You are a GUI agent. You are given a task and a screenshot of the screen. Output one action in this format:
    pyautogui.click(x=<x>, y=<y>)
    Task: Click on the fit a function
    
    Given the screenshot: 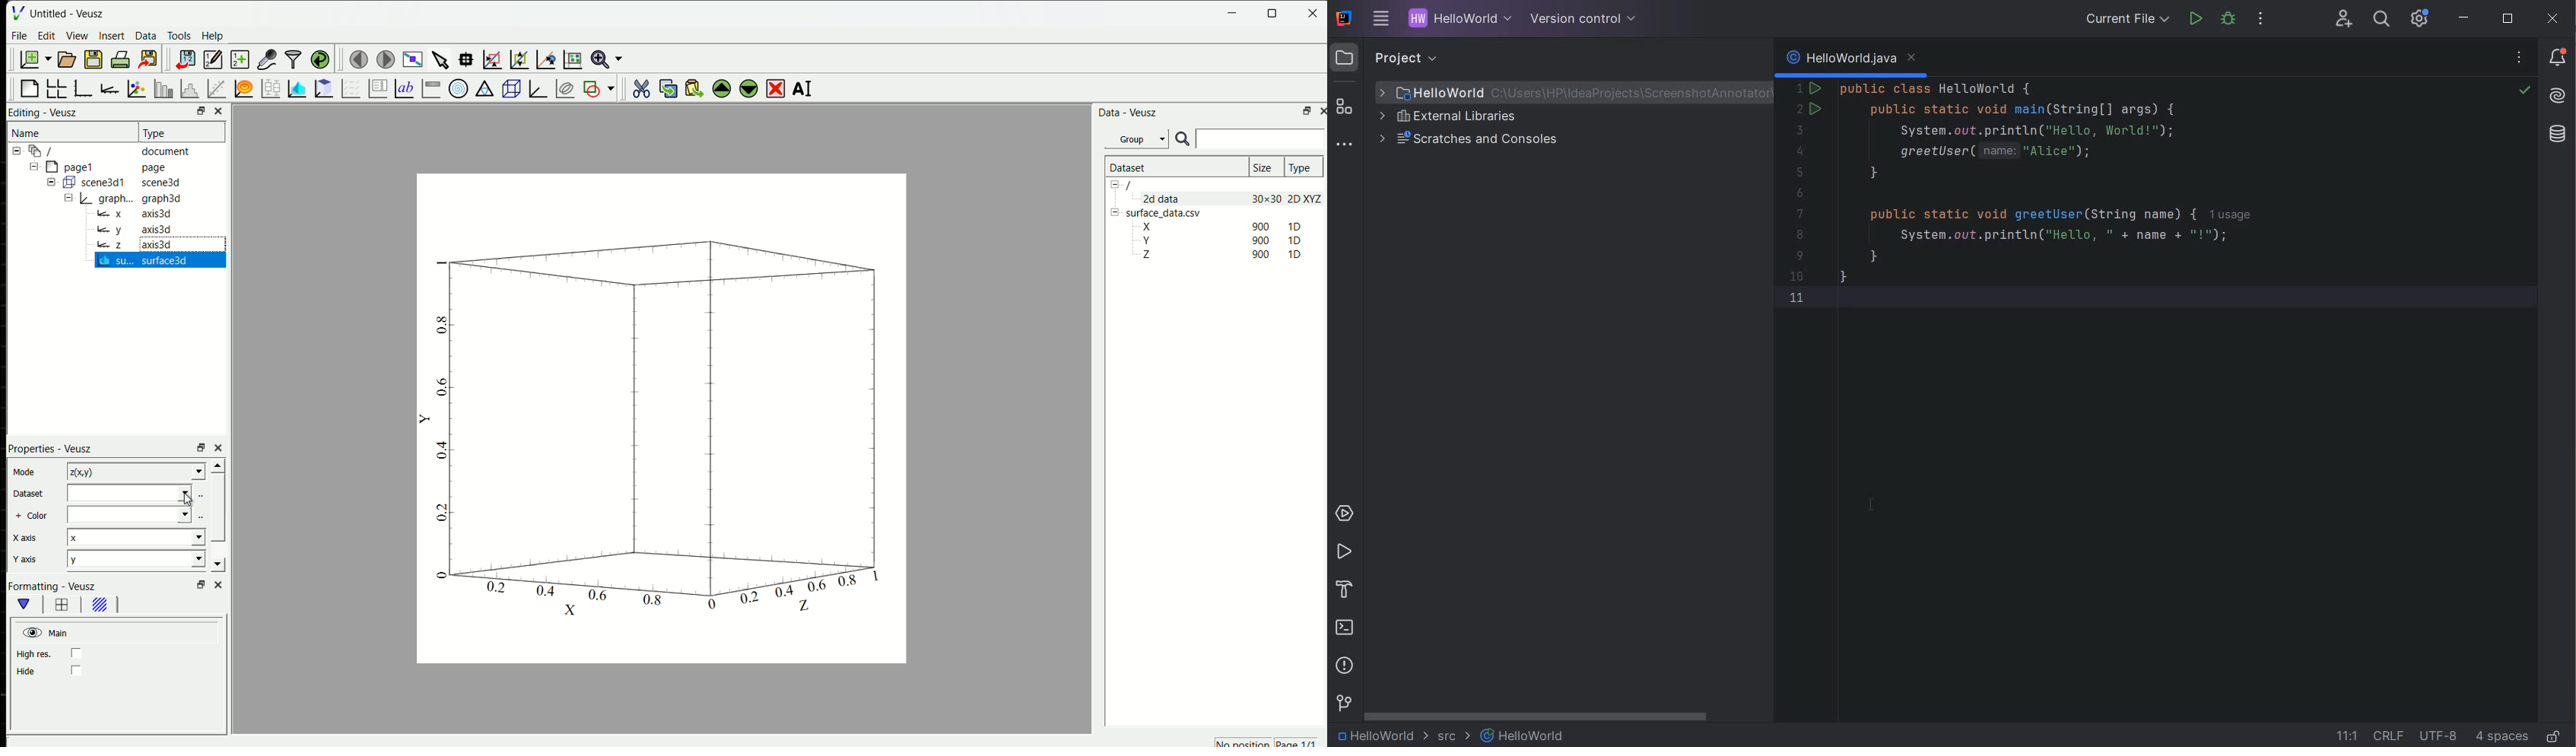 What is the action you would take?
    pyautogui.click(x=217, y=87)
    